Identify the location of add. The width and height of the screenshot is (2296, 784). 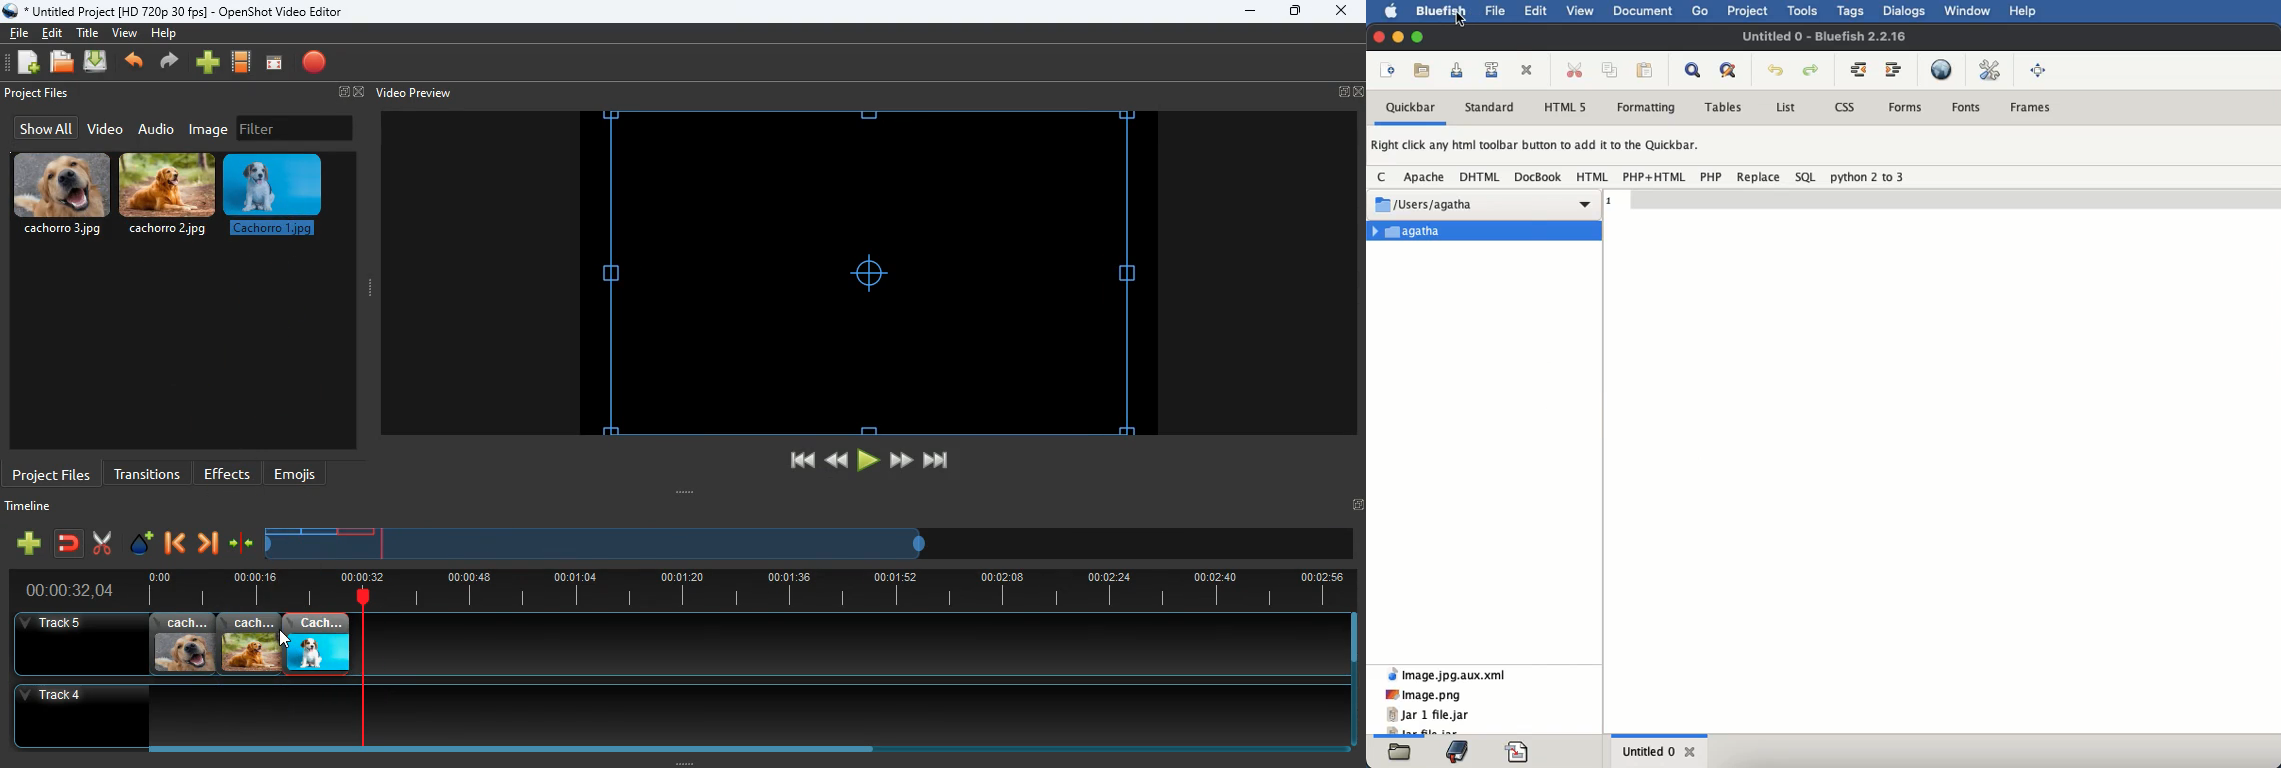
(208, 63).